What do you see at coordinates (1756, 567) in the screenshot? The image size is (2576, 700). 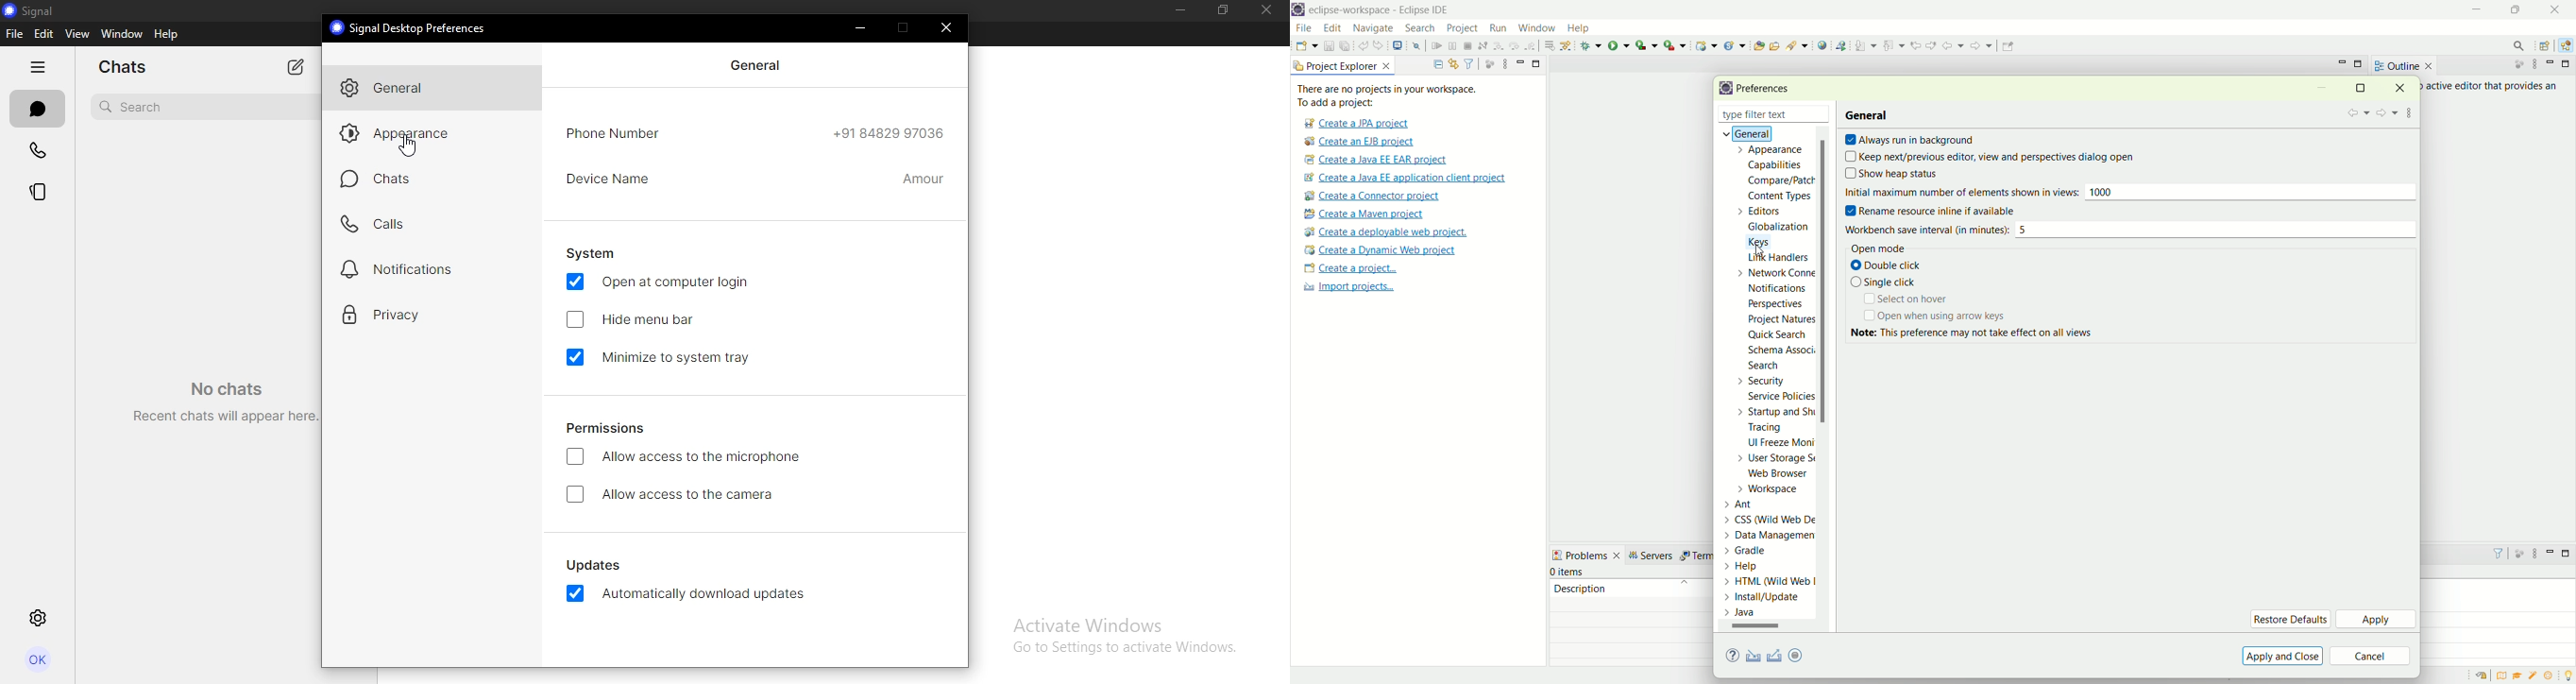 I see `Help` at bounding box center [1756, 567].